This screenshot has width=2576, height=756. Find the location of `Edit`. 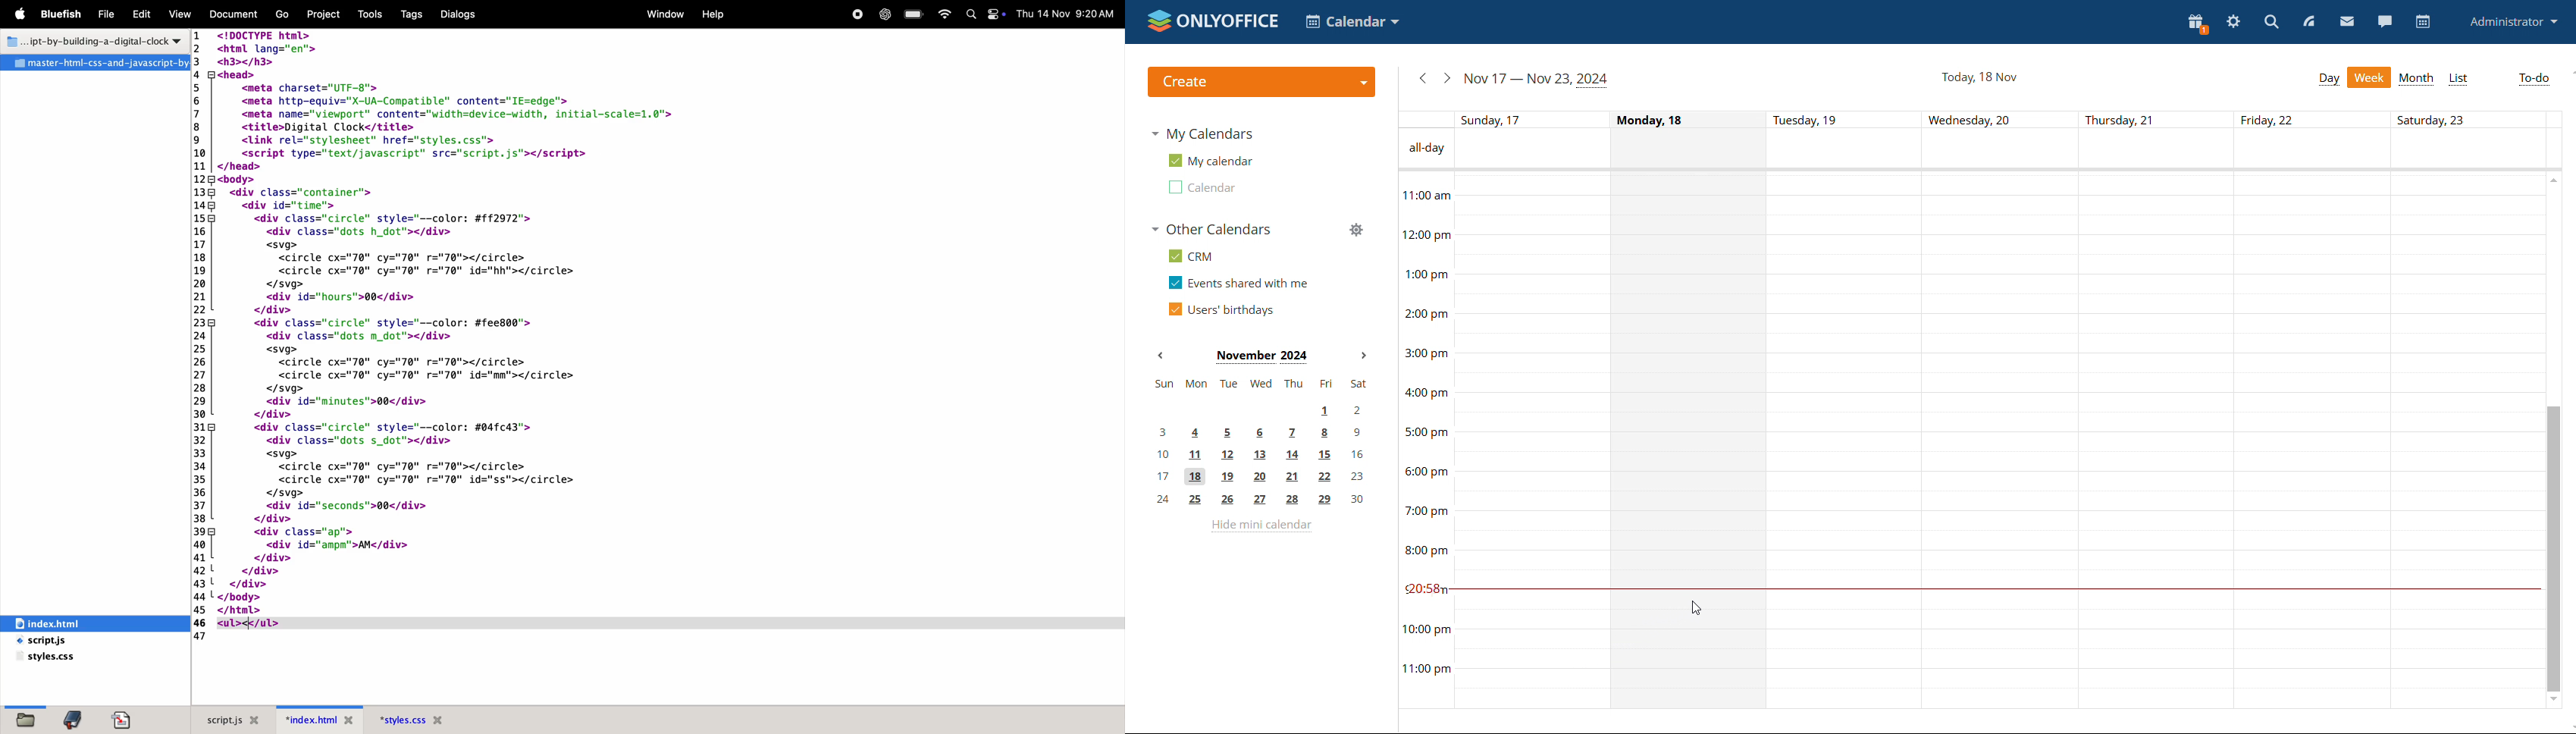

Edit is located at coordinates (141, 15).